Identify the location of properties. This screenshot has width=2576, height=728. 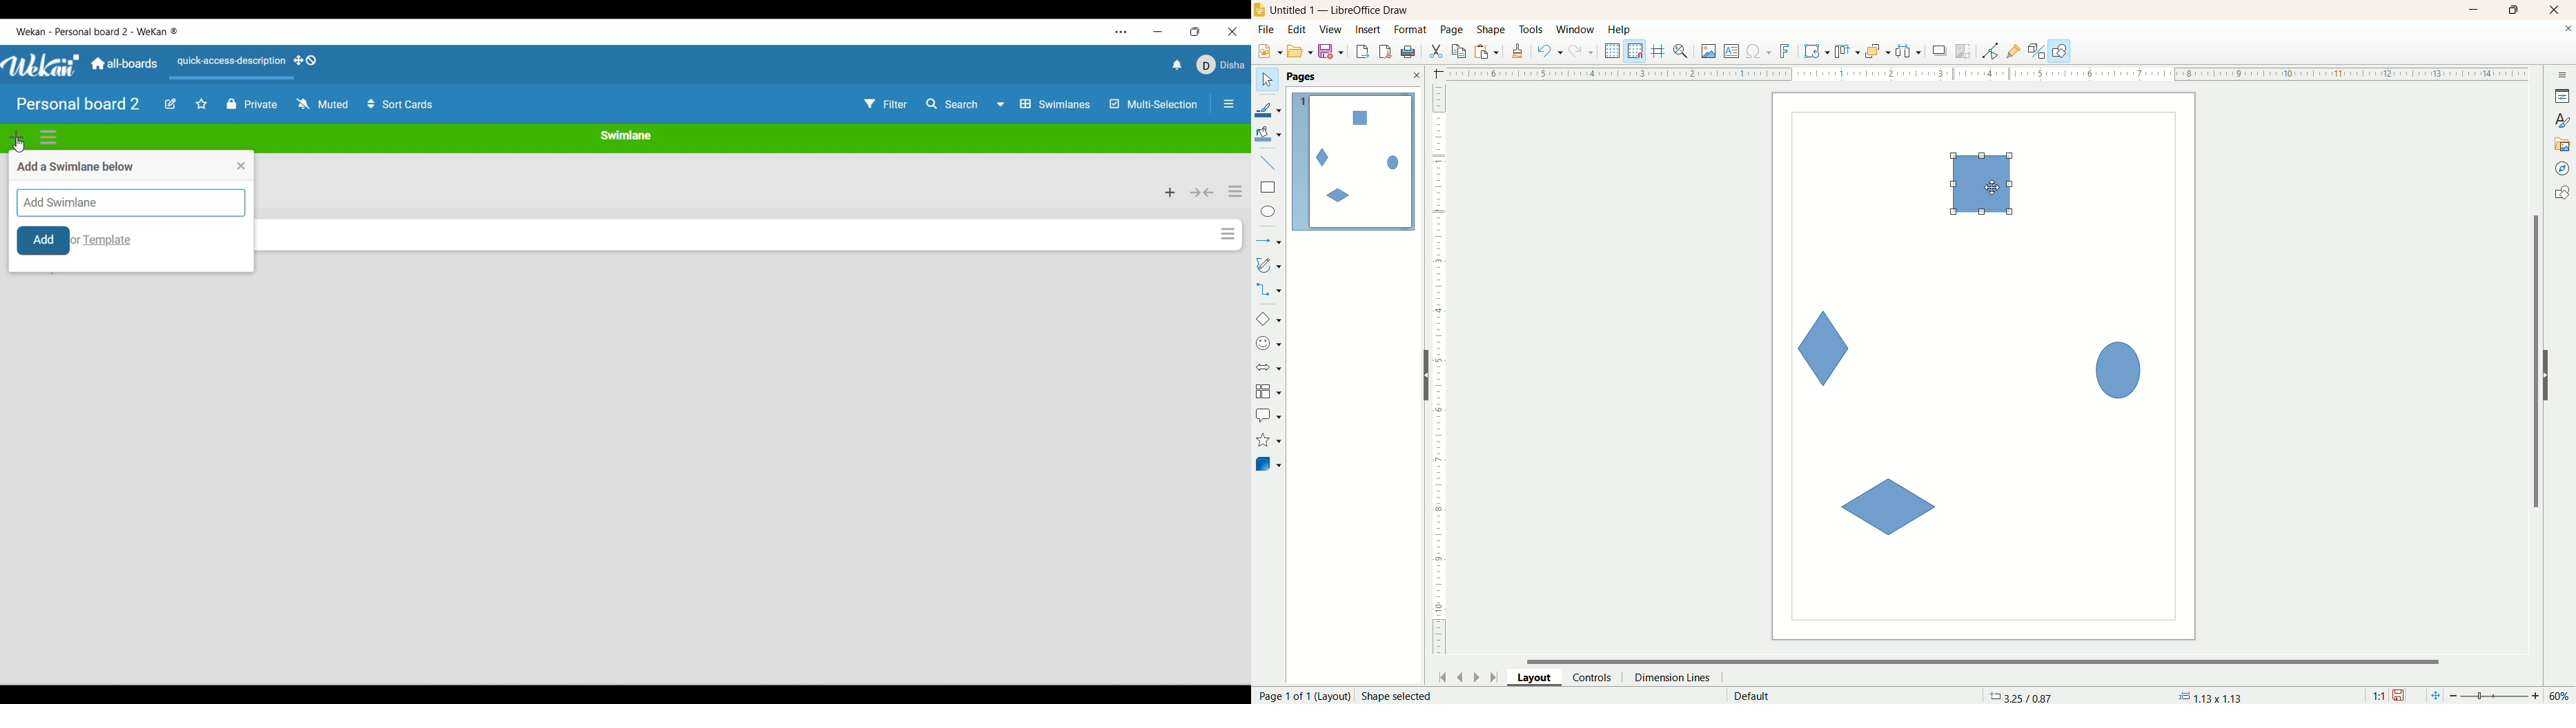
(2562, 96).